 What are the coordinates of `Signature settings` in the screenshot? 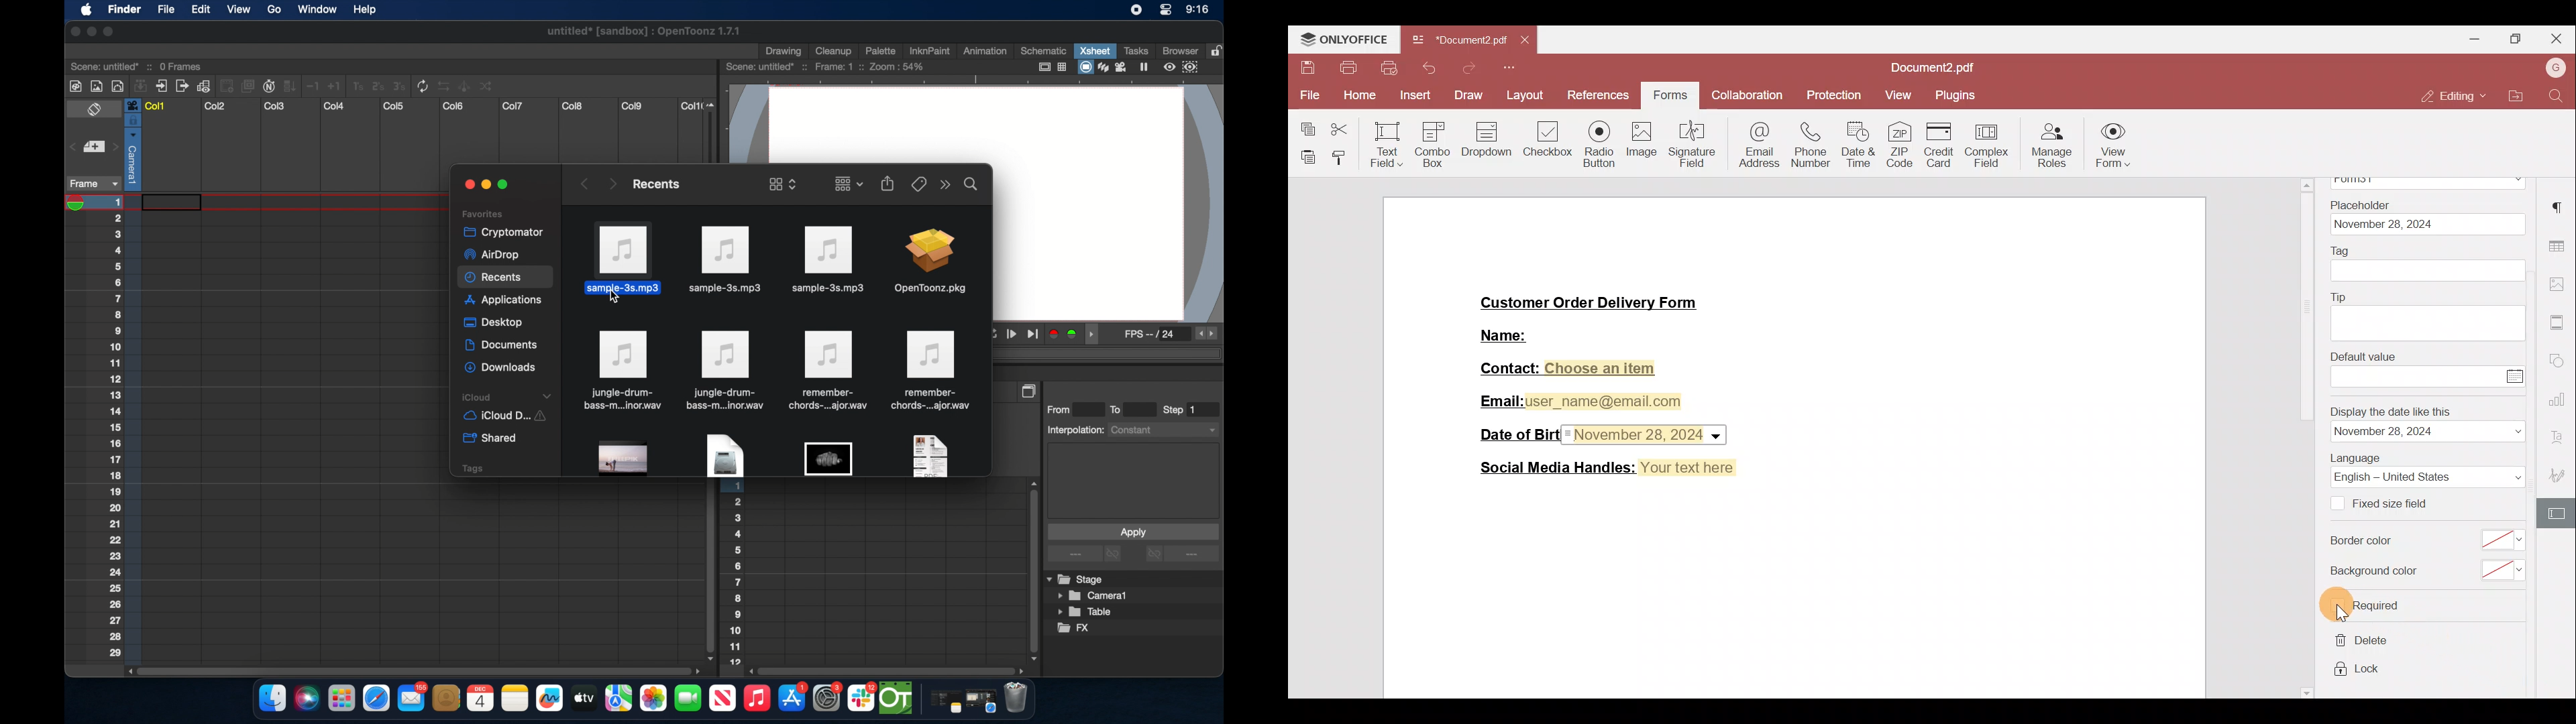 It's located at (2560, 475).